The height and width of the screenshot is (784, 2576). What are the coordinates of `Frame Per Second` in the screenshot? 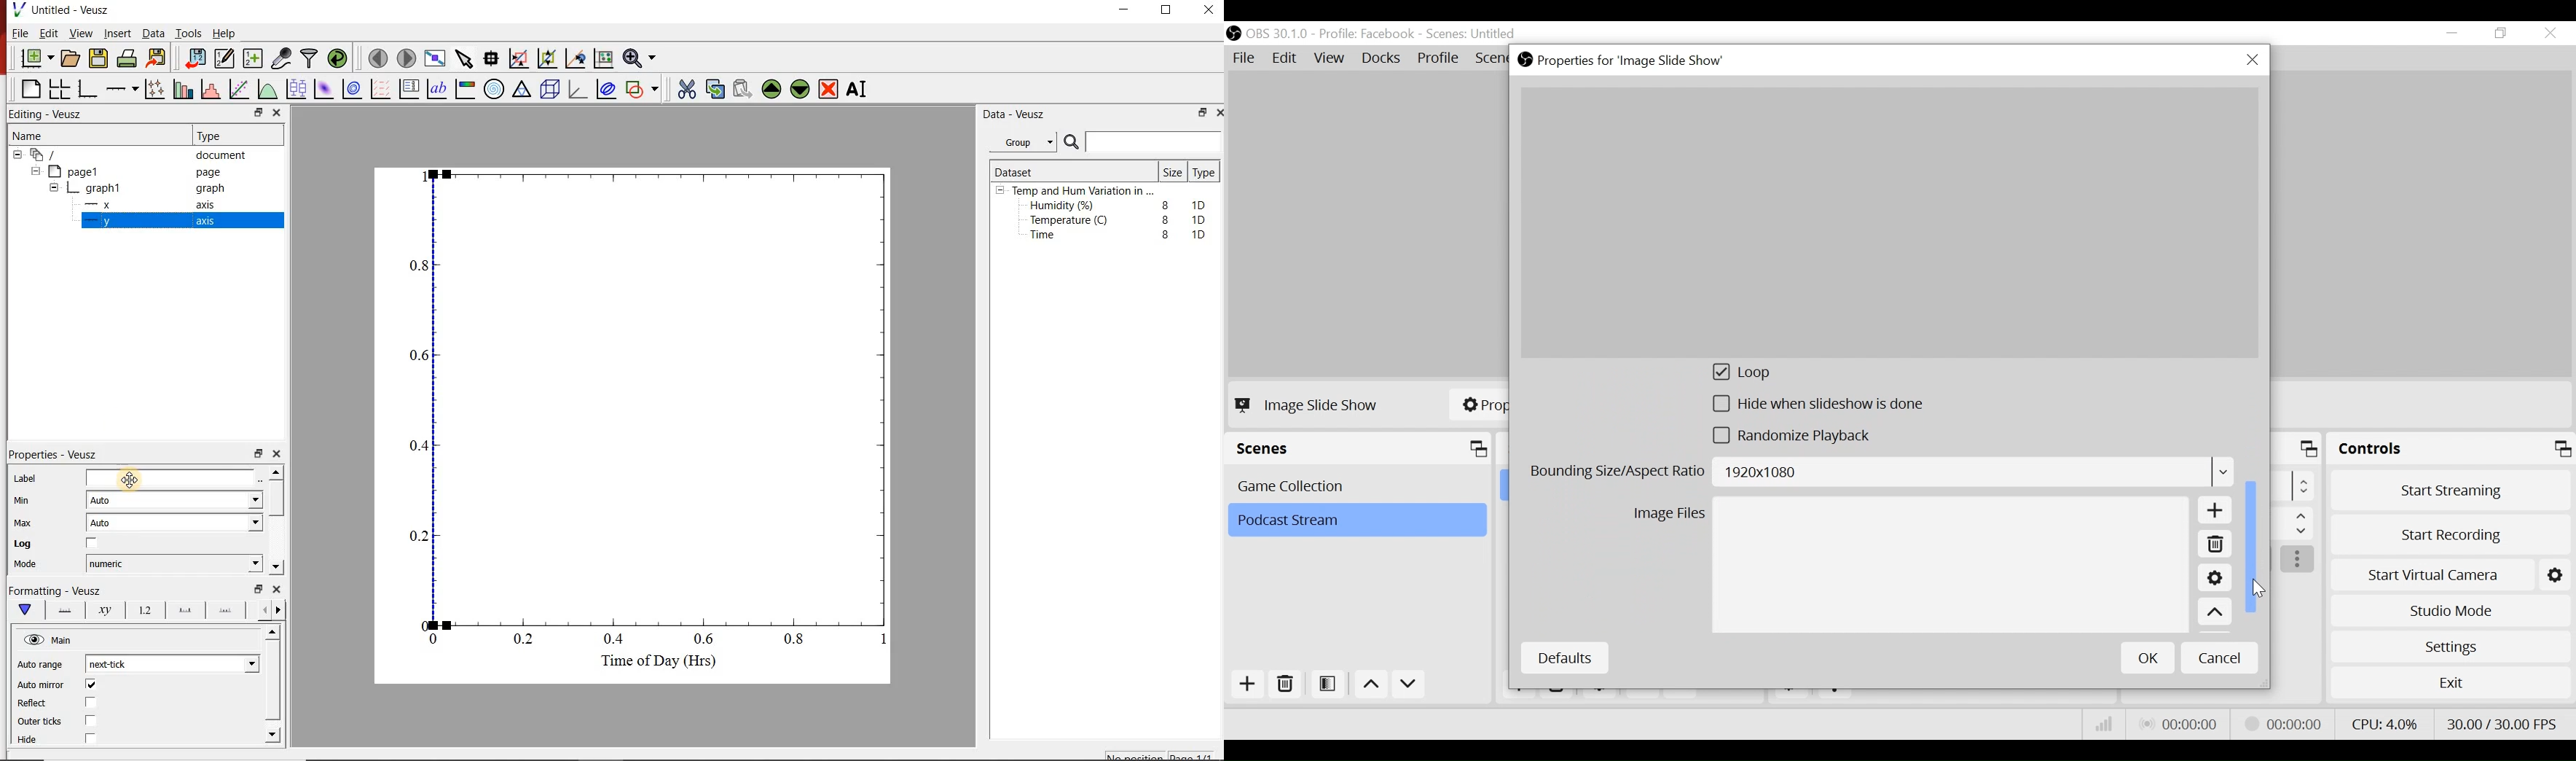 It's located at (2501, 721).